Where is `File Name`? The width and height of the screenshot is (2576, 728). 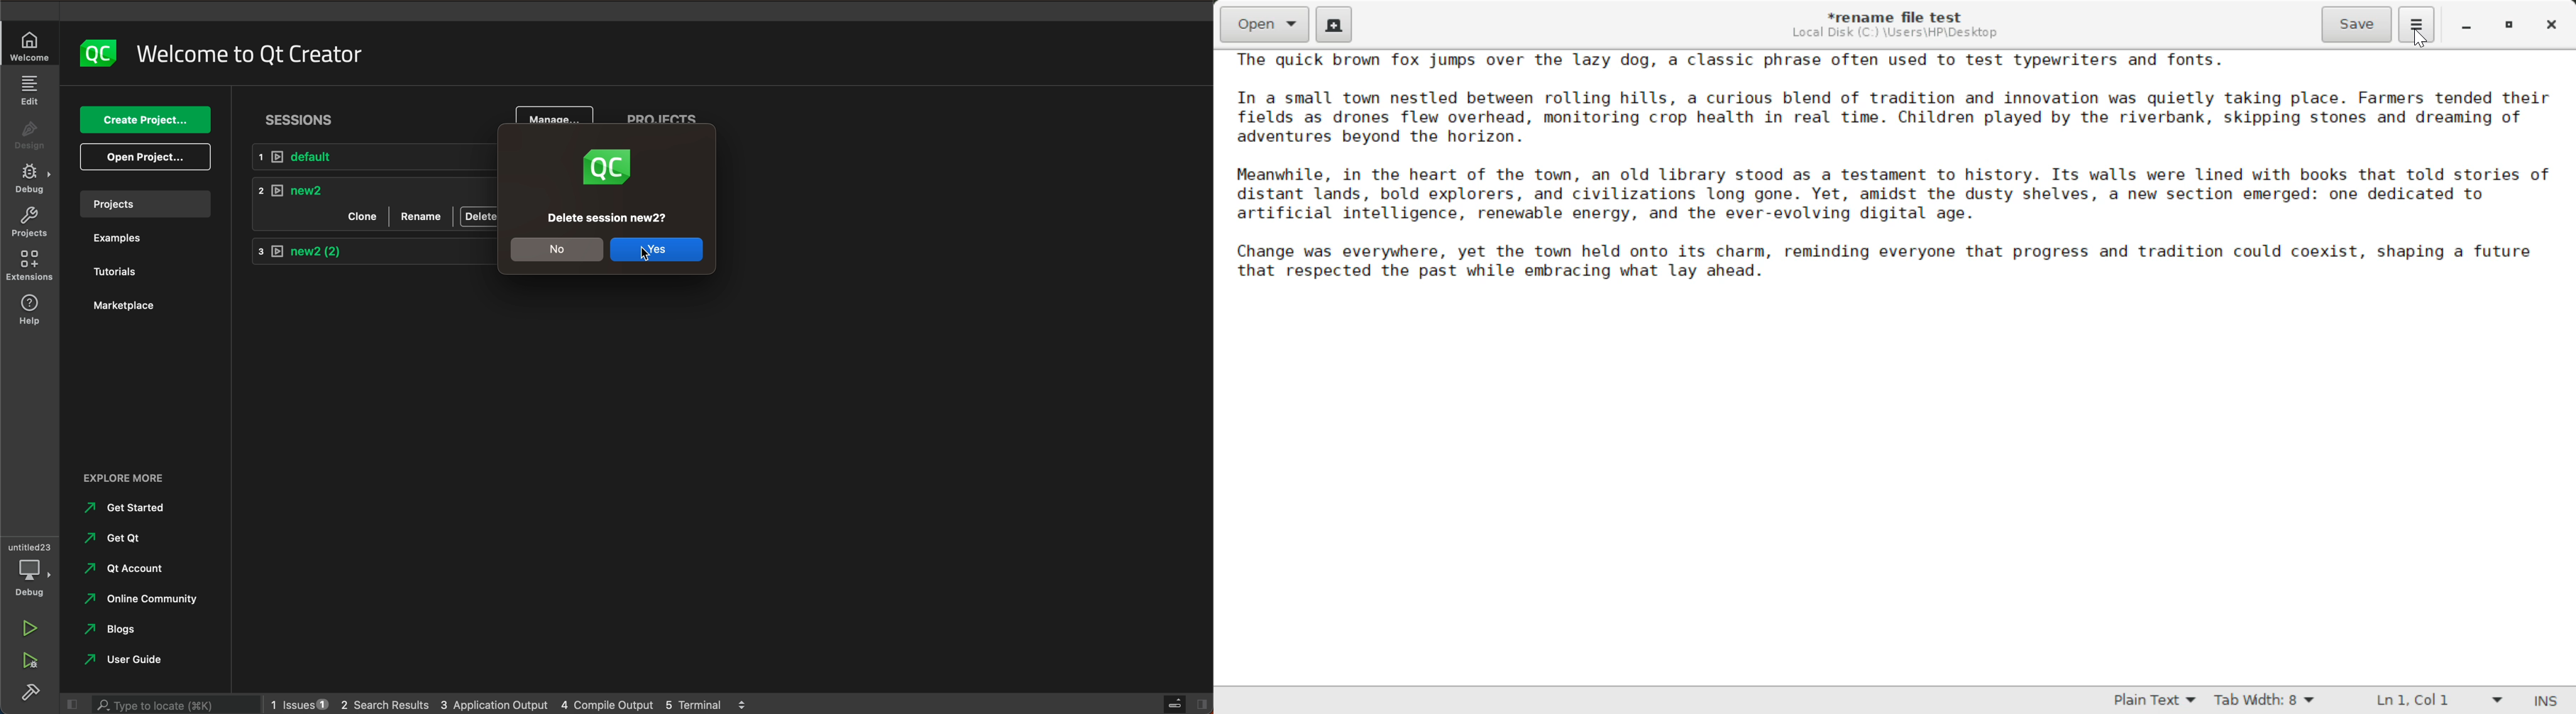 File Name is located at coordinates (1894, 16).